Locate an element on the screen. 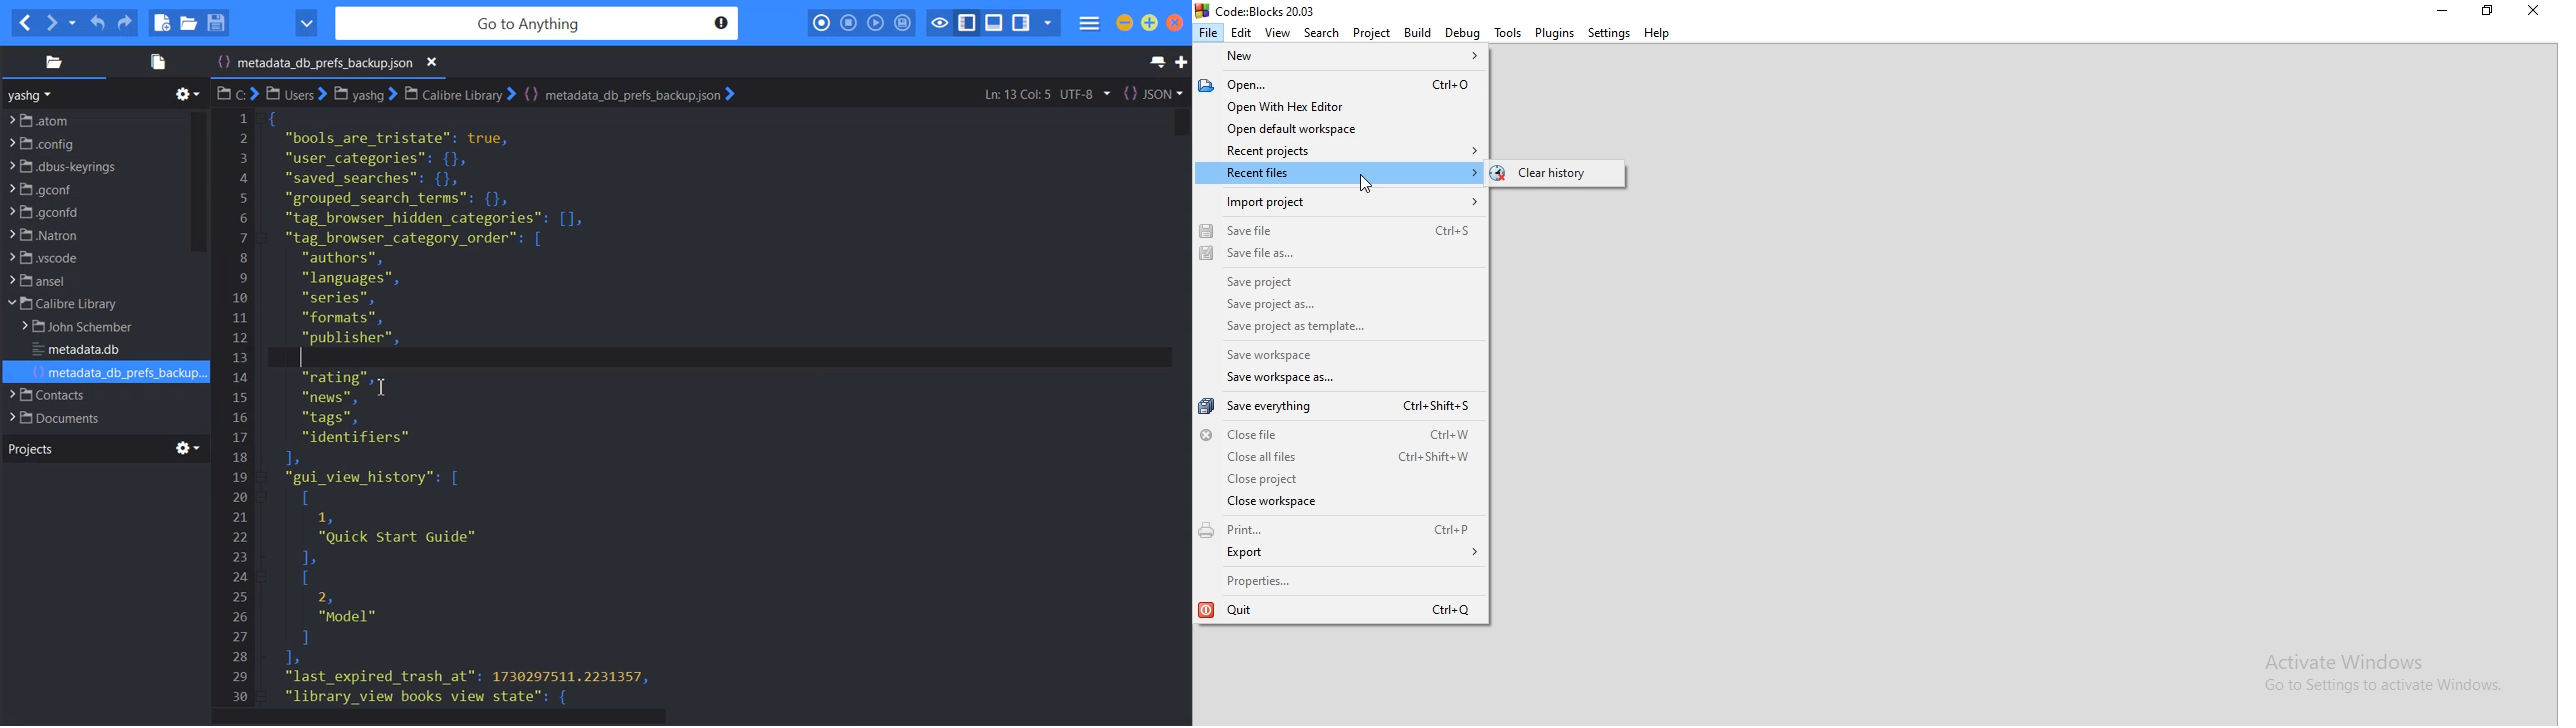 This screenshot has height=728, width=2576. File is located at coordinates (83, 351).